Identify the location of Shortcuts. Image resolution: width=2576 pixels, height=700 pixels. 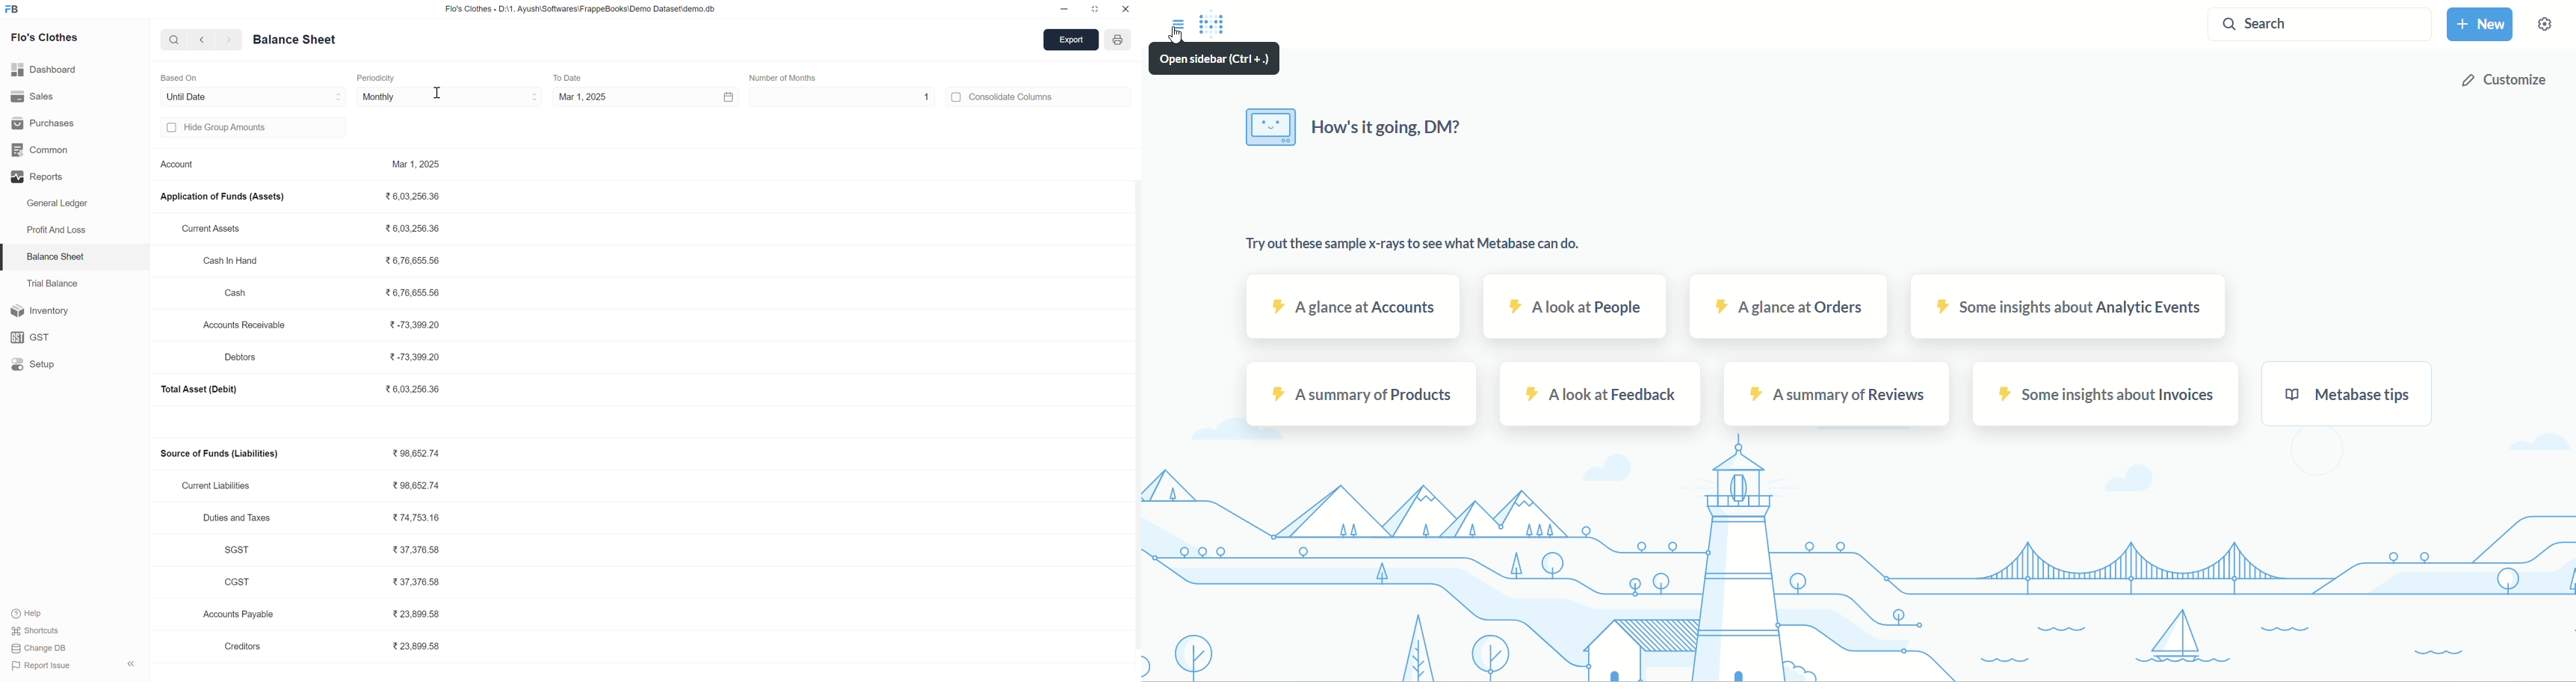
(37, 631).